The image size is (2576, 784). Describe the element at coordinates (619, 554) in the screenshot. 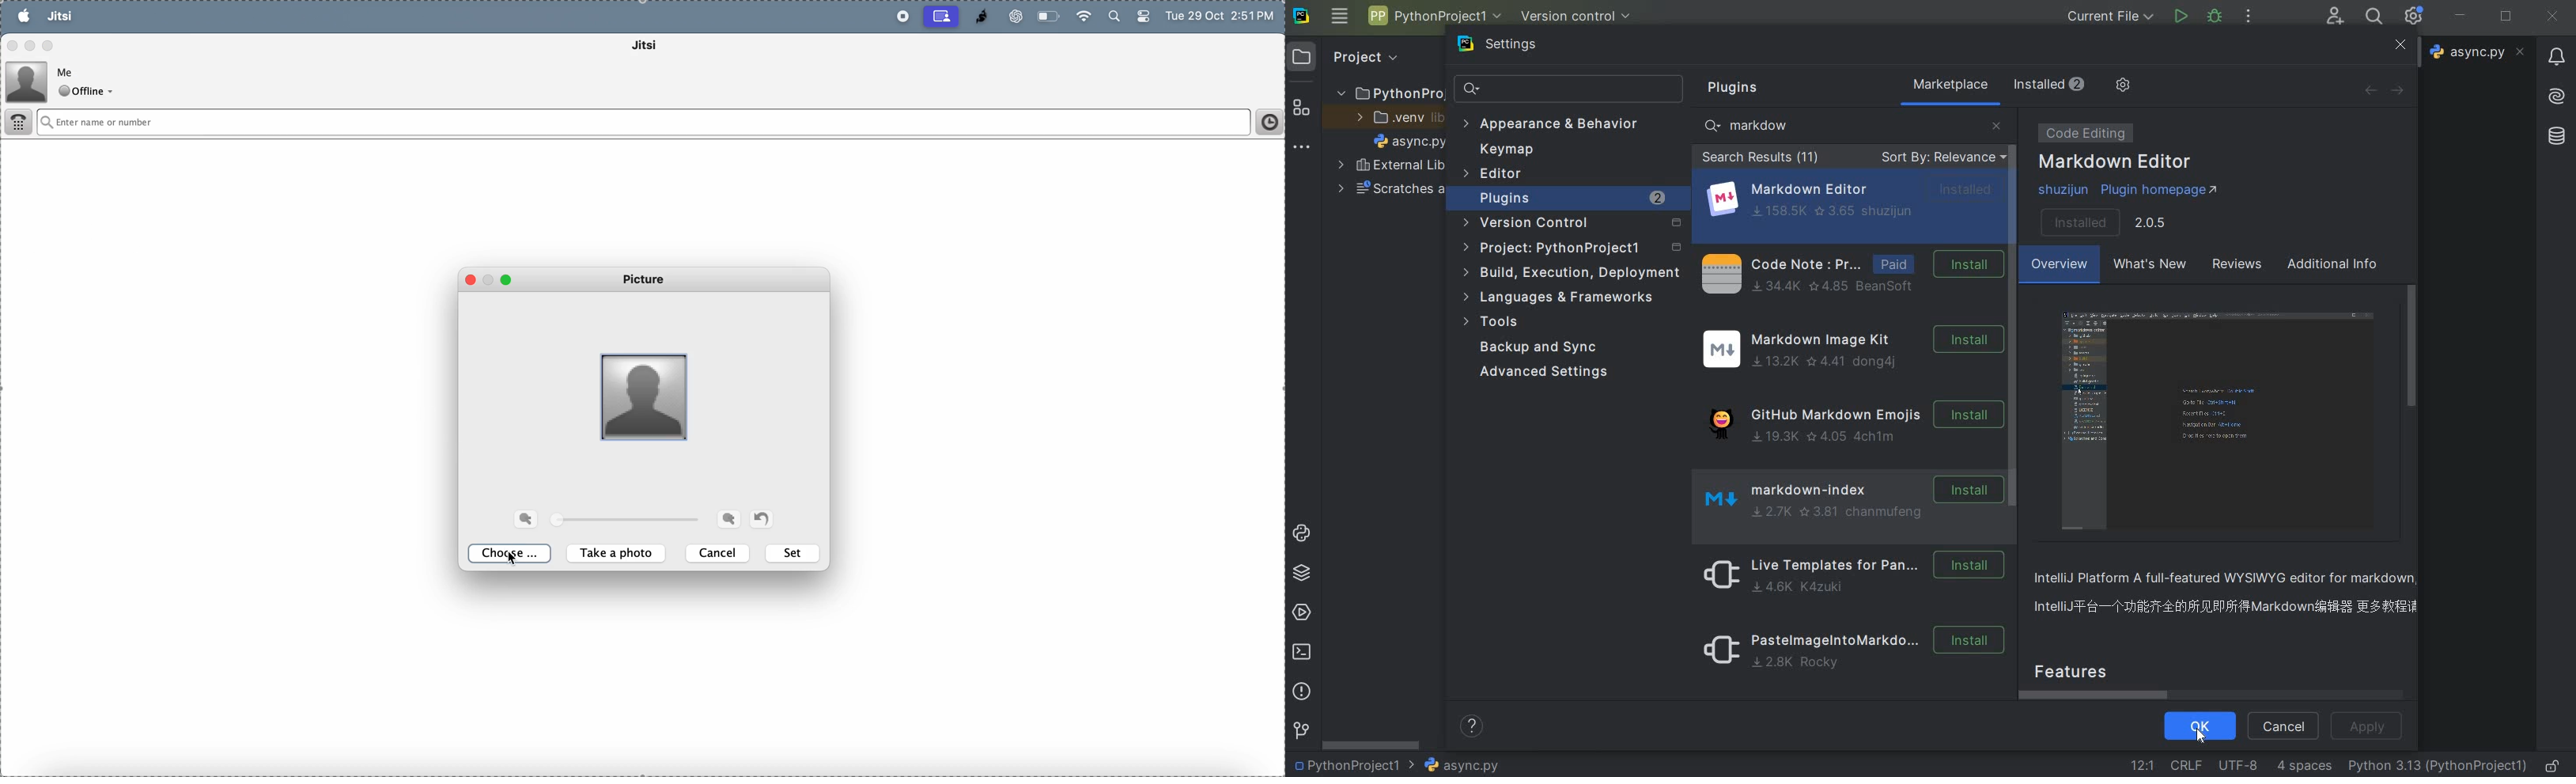

I see `take a photo` at that location.